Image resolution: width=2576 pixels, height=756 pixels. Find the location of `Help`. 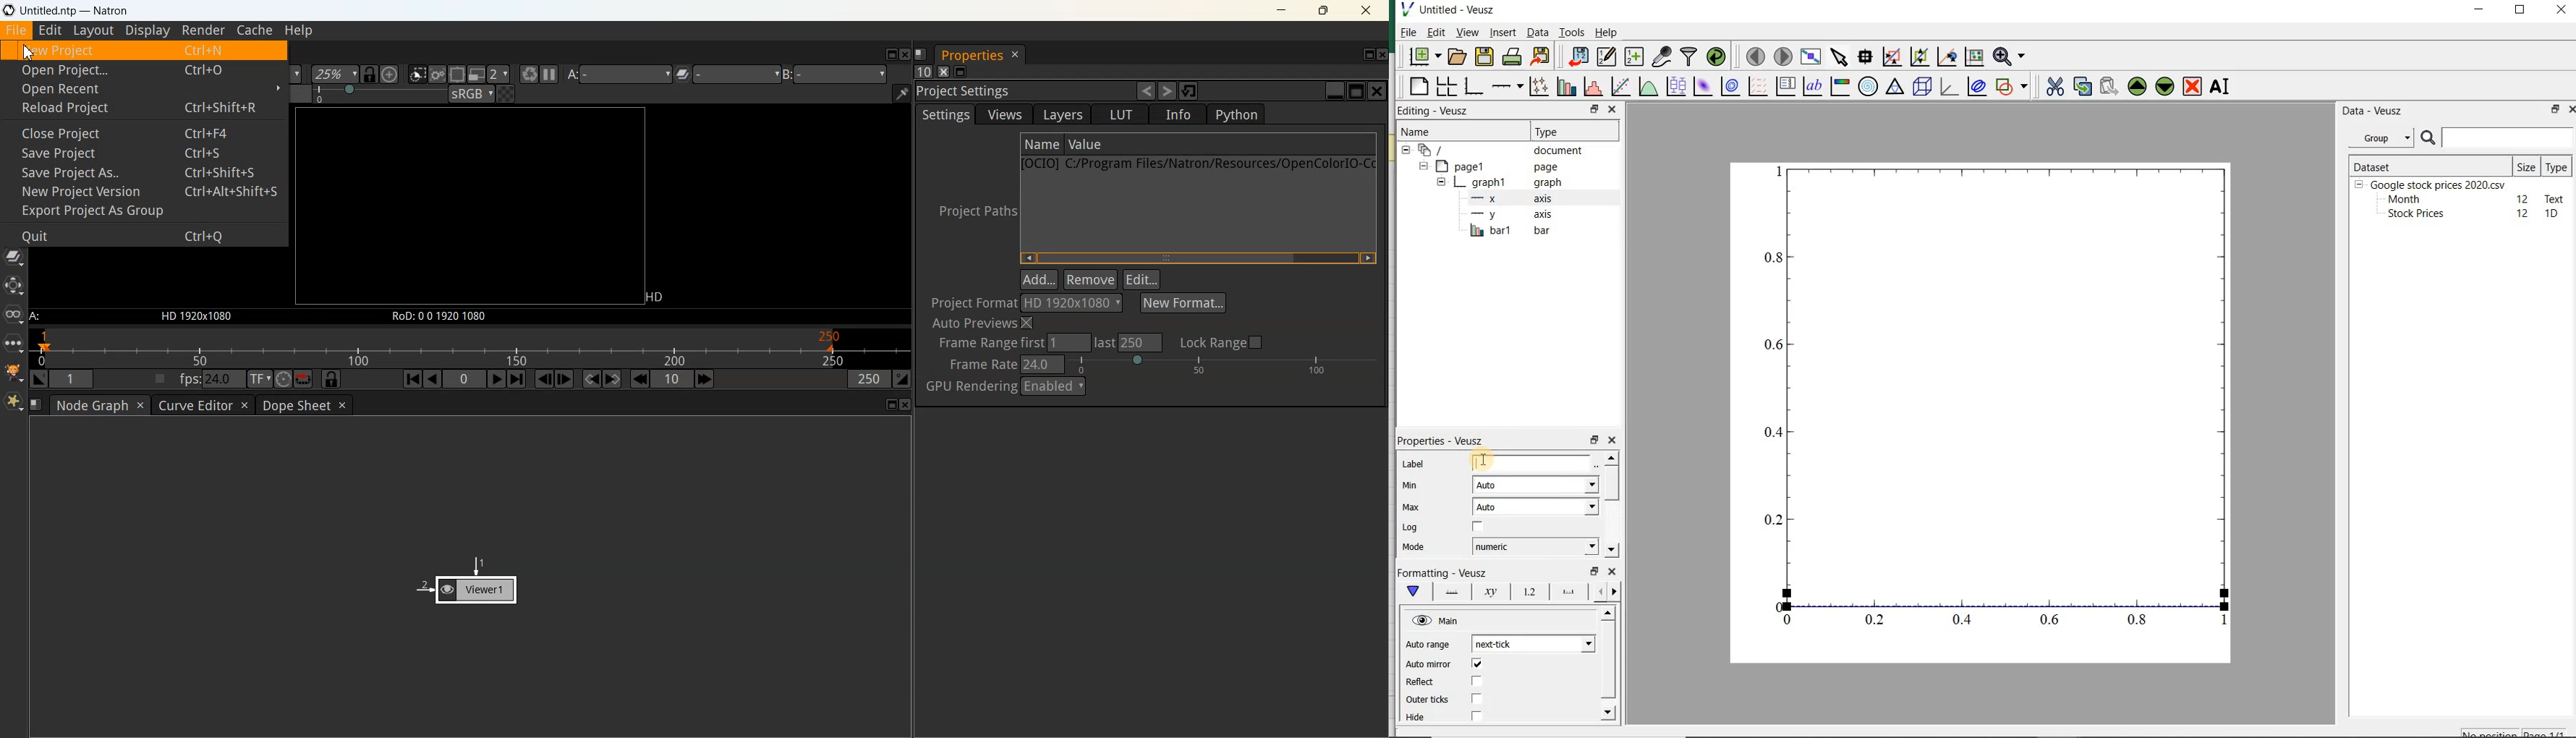

Help is located at coordinates (1608, 34).